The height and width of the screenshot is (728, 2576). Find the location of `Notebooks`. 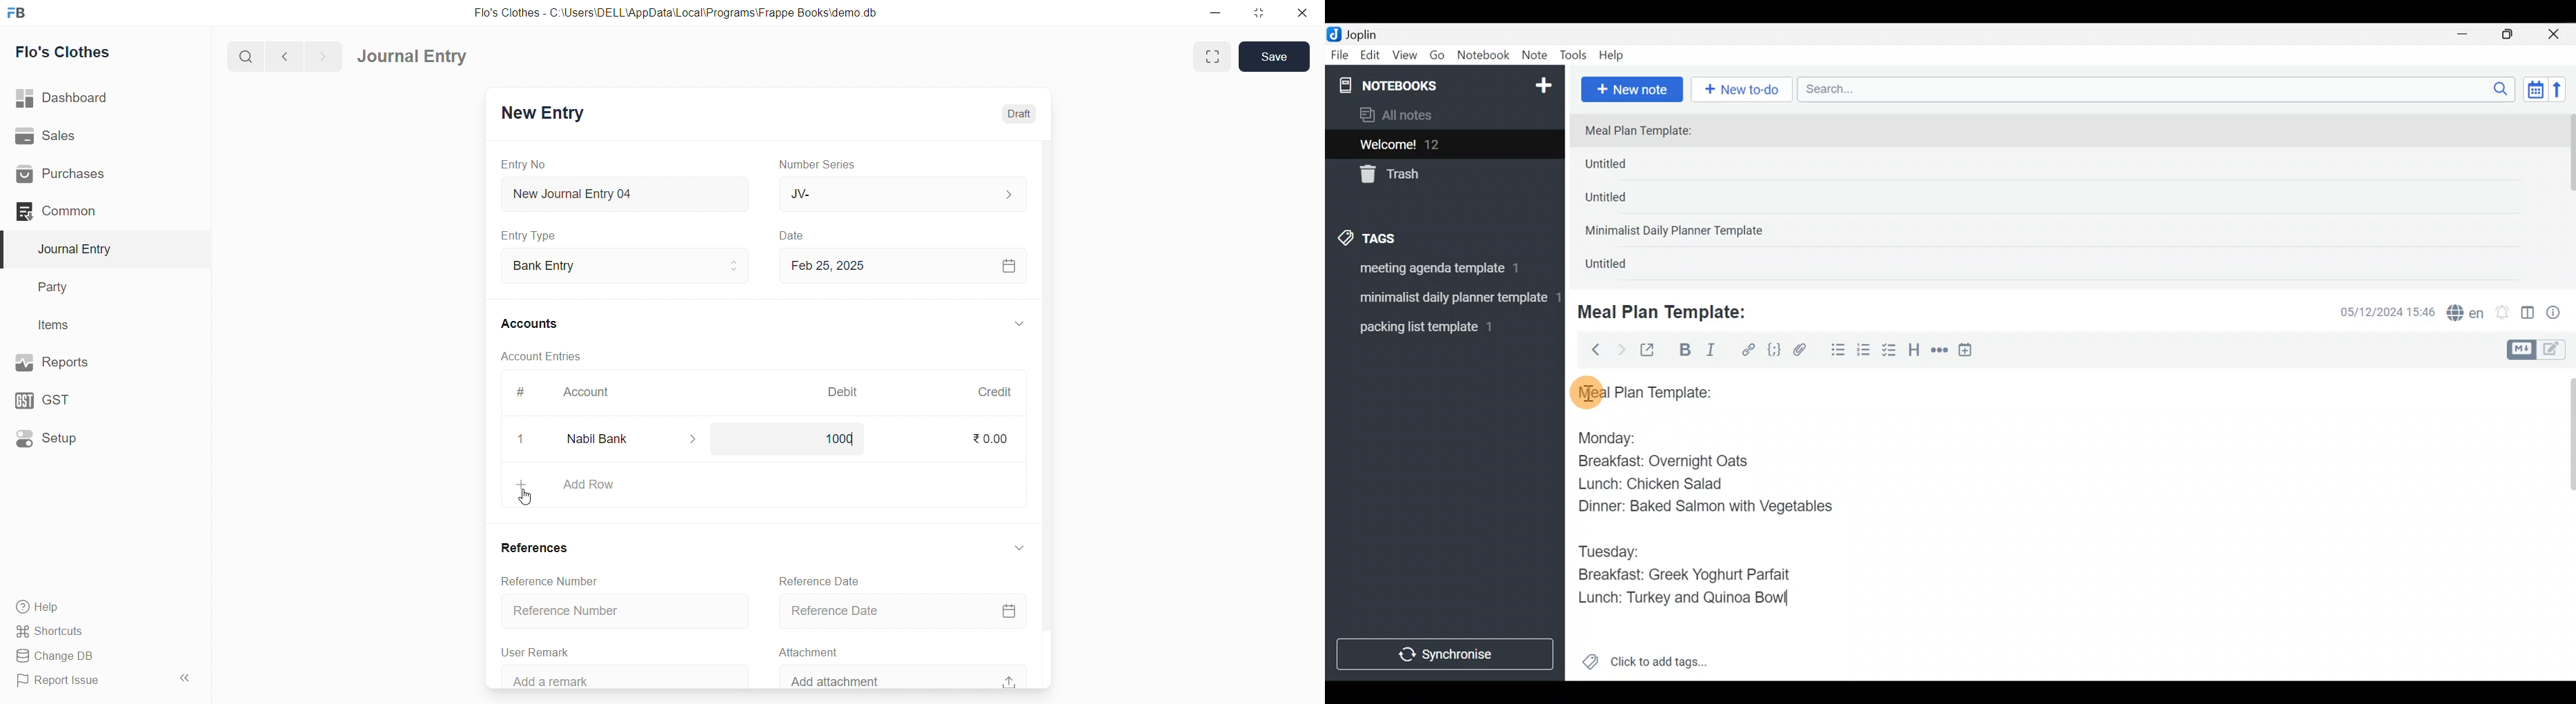

Notebooks is located at coordinates (1417, 85).